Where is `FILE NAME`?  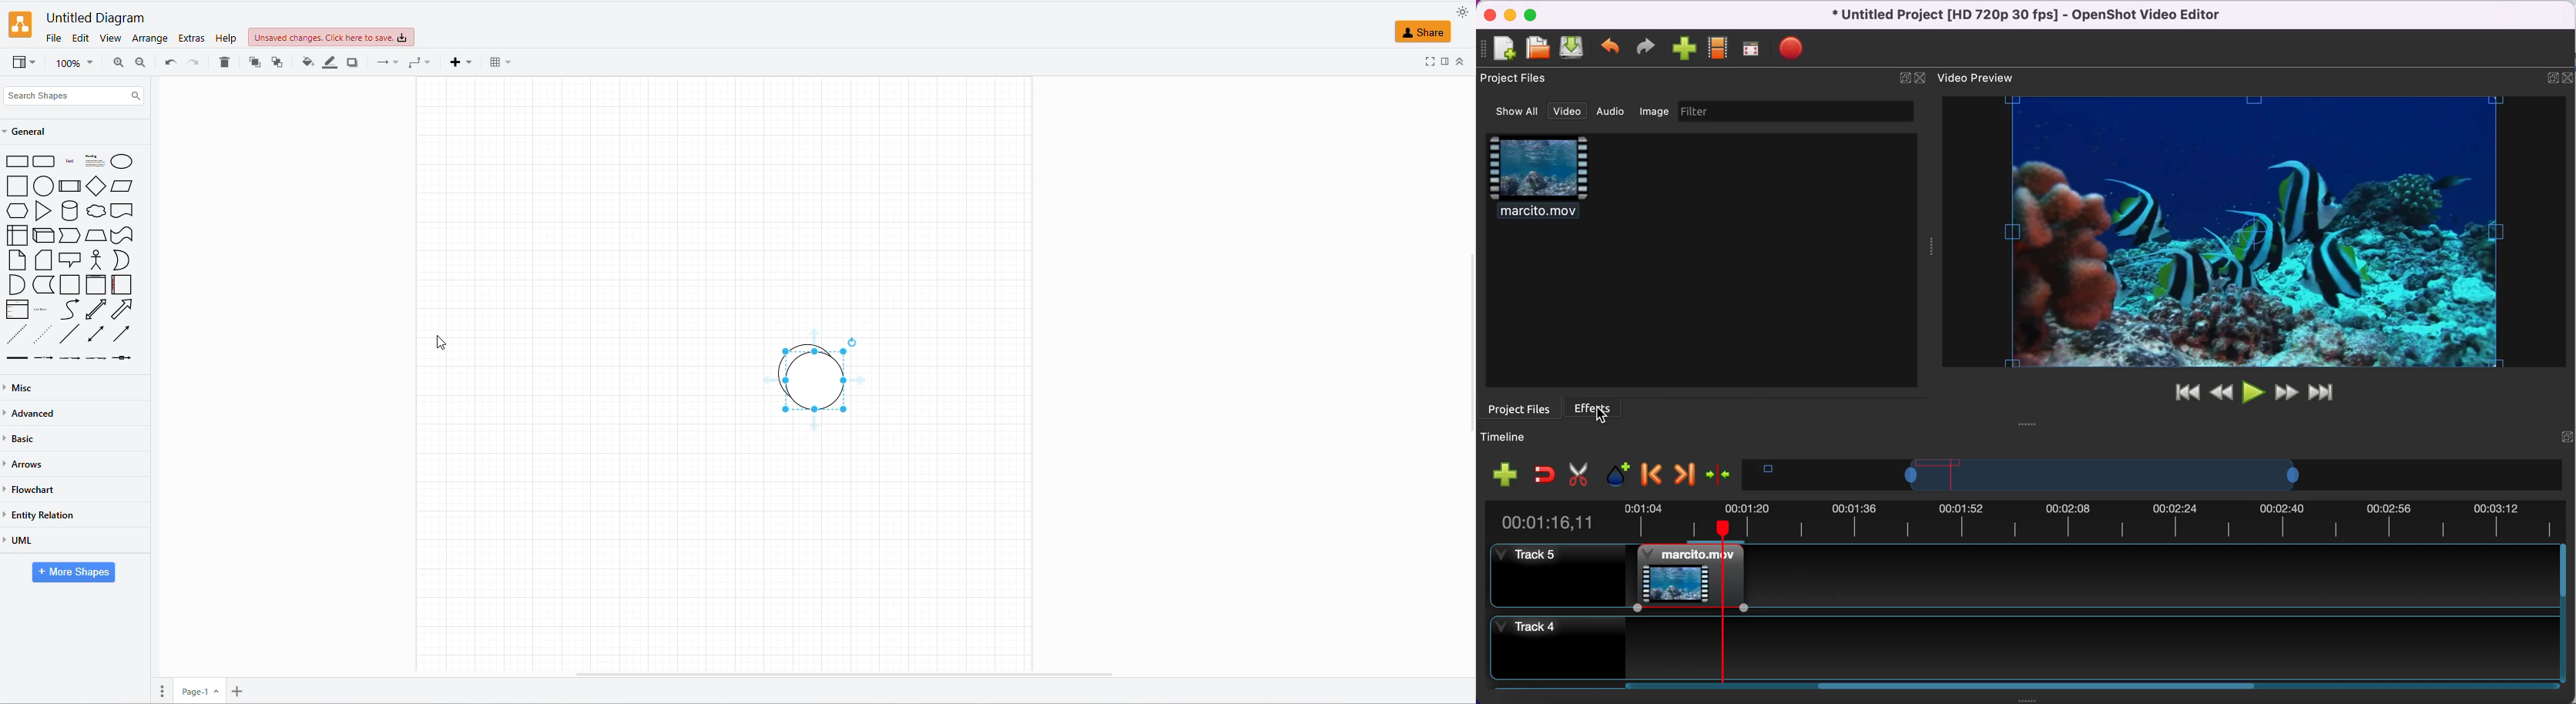
FILE NAME is located at coordinates (97, 18).